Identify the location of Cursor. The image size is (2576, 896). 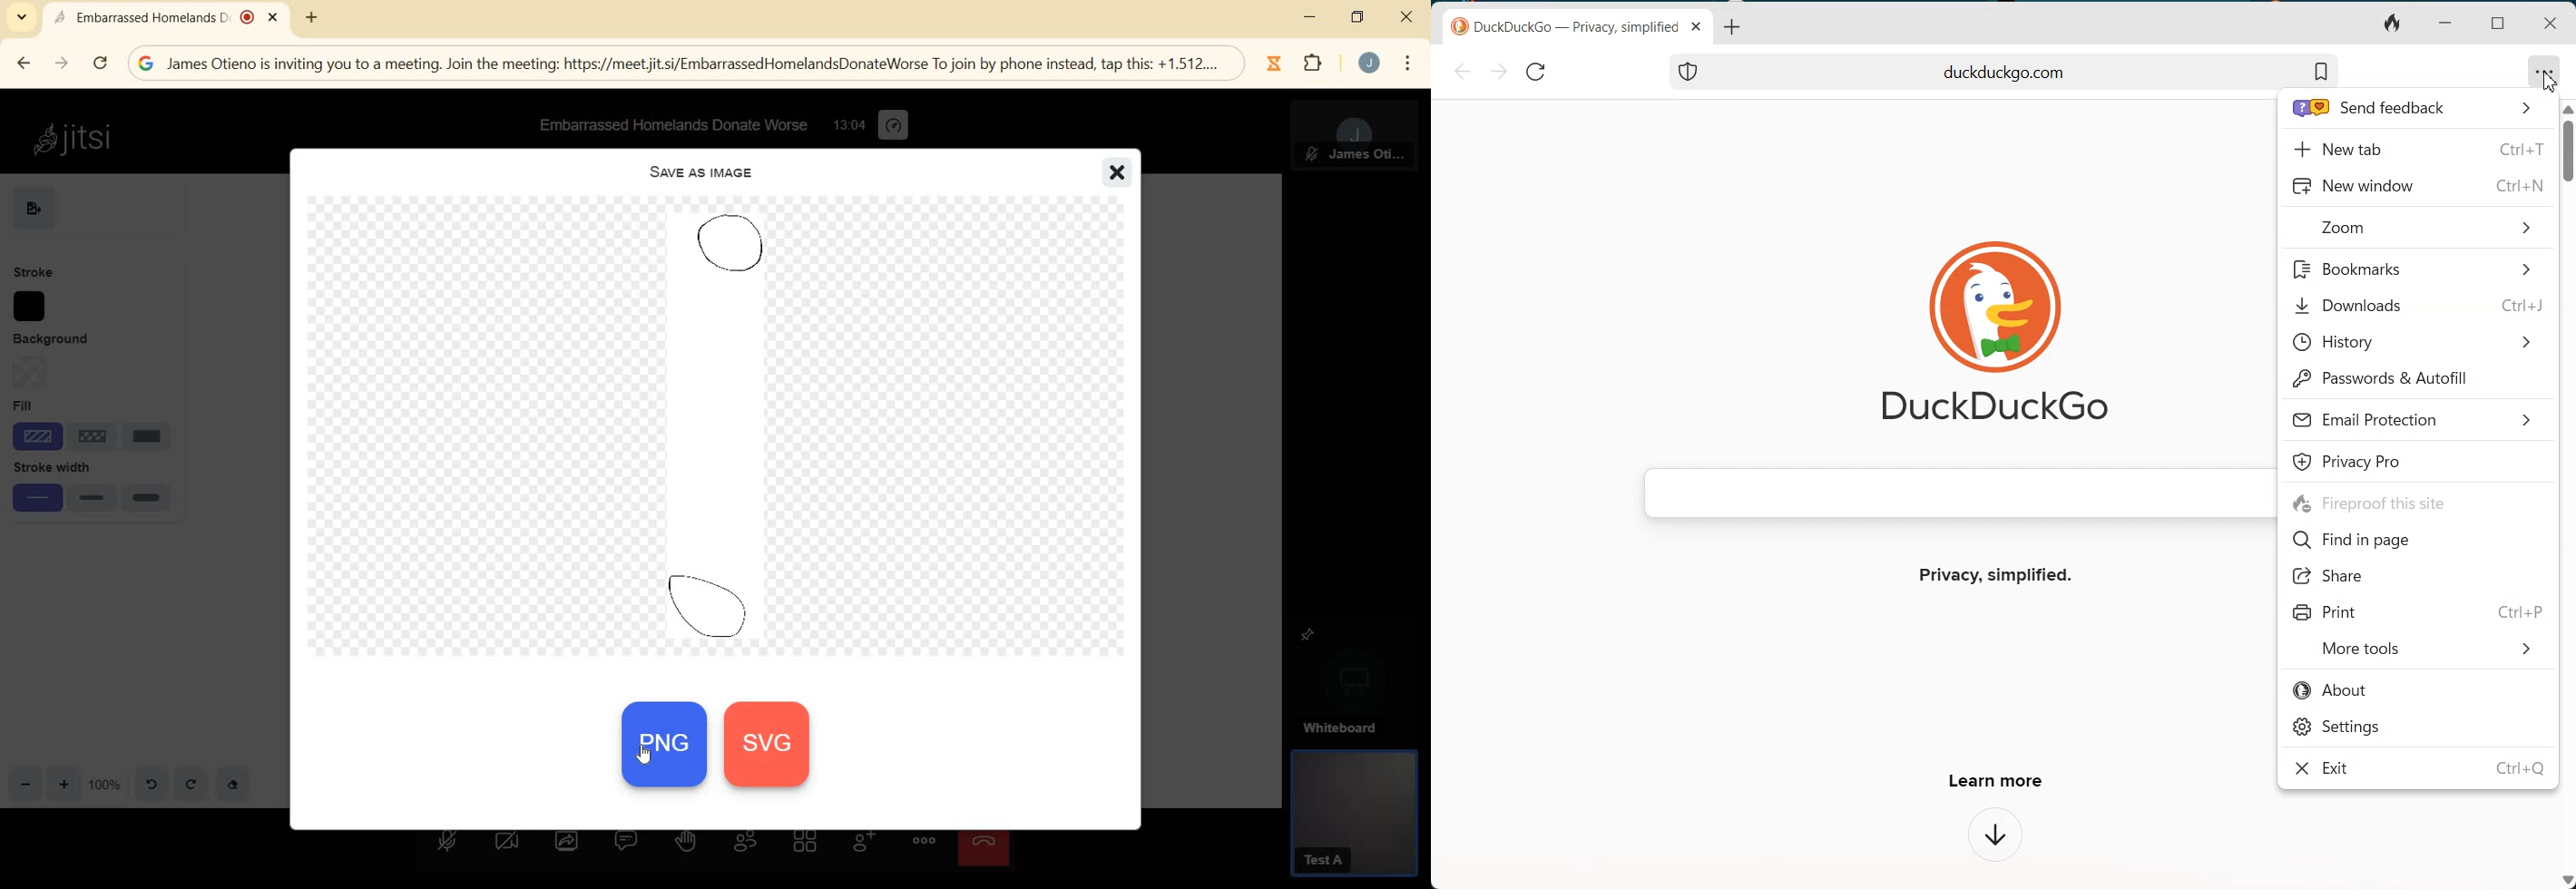
(2549, 81).